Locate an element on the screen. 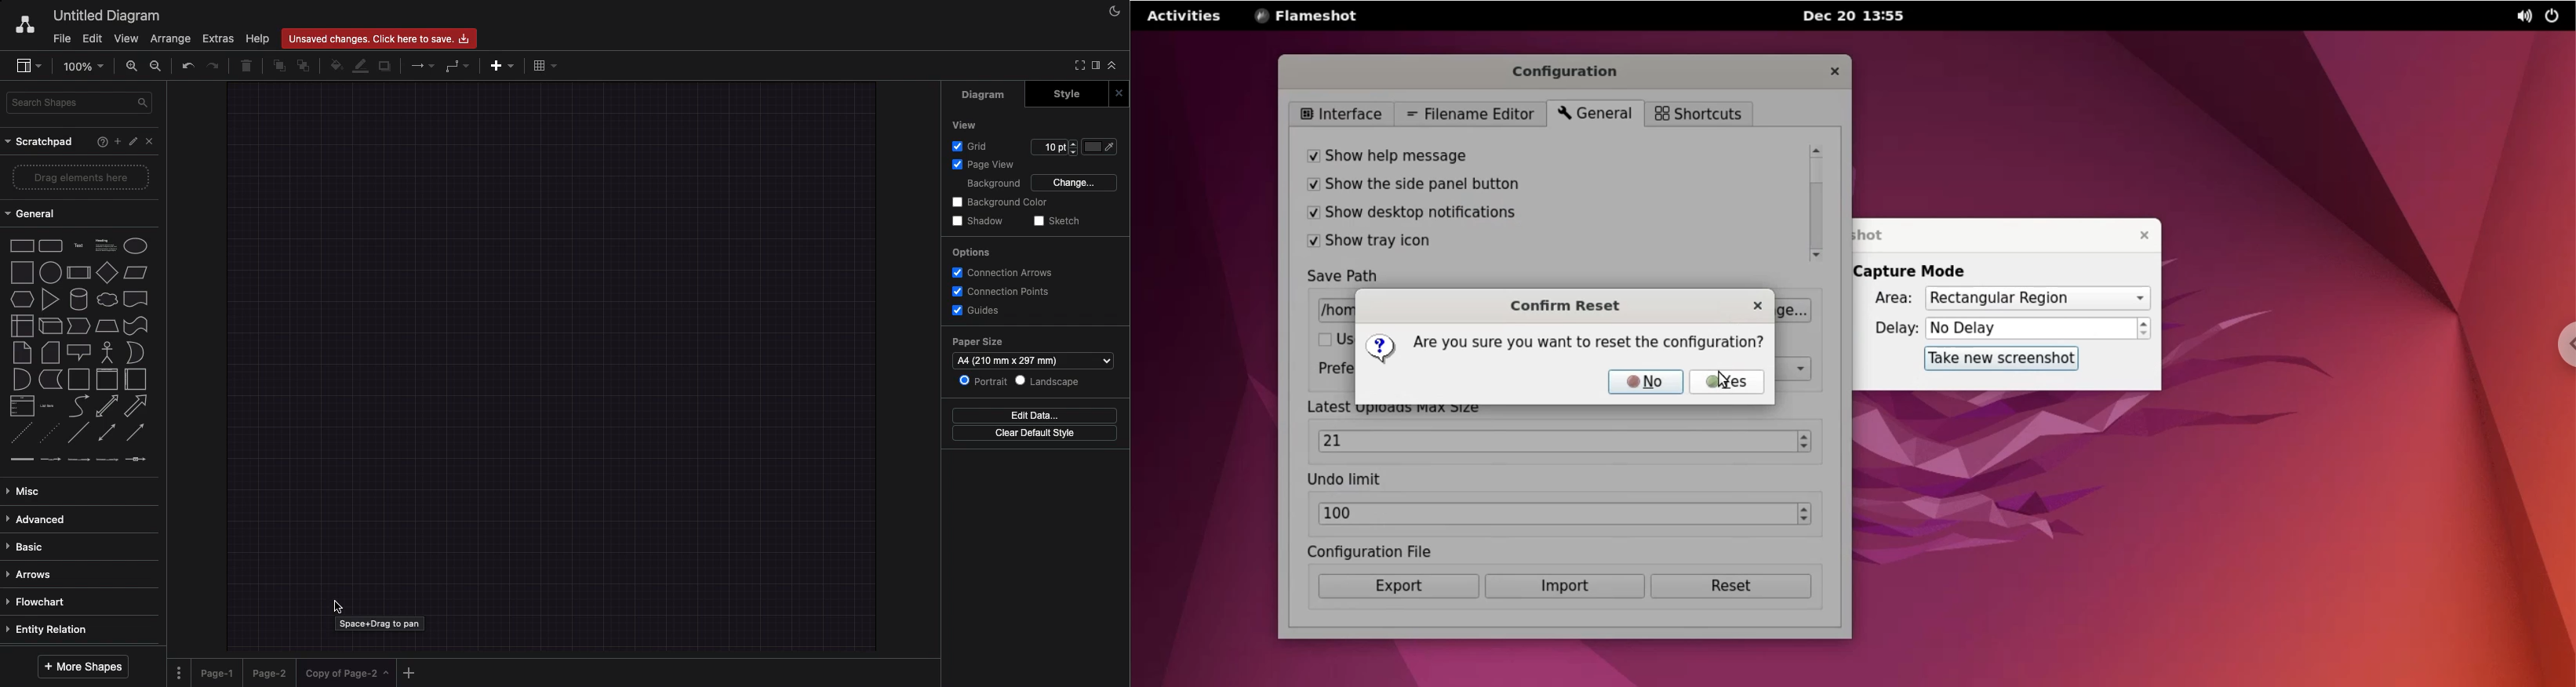 The width and height of the screenshot is (2576, 700). Add is located at coordinates (113, 141).